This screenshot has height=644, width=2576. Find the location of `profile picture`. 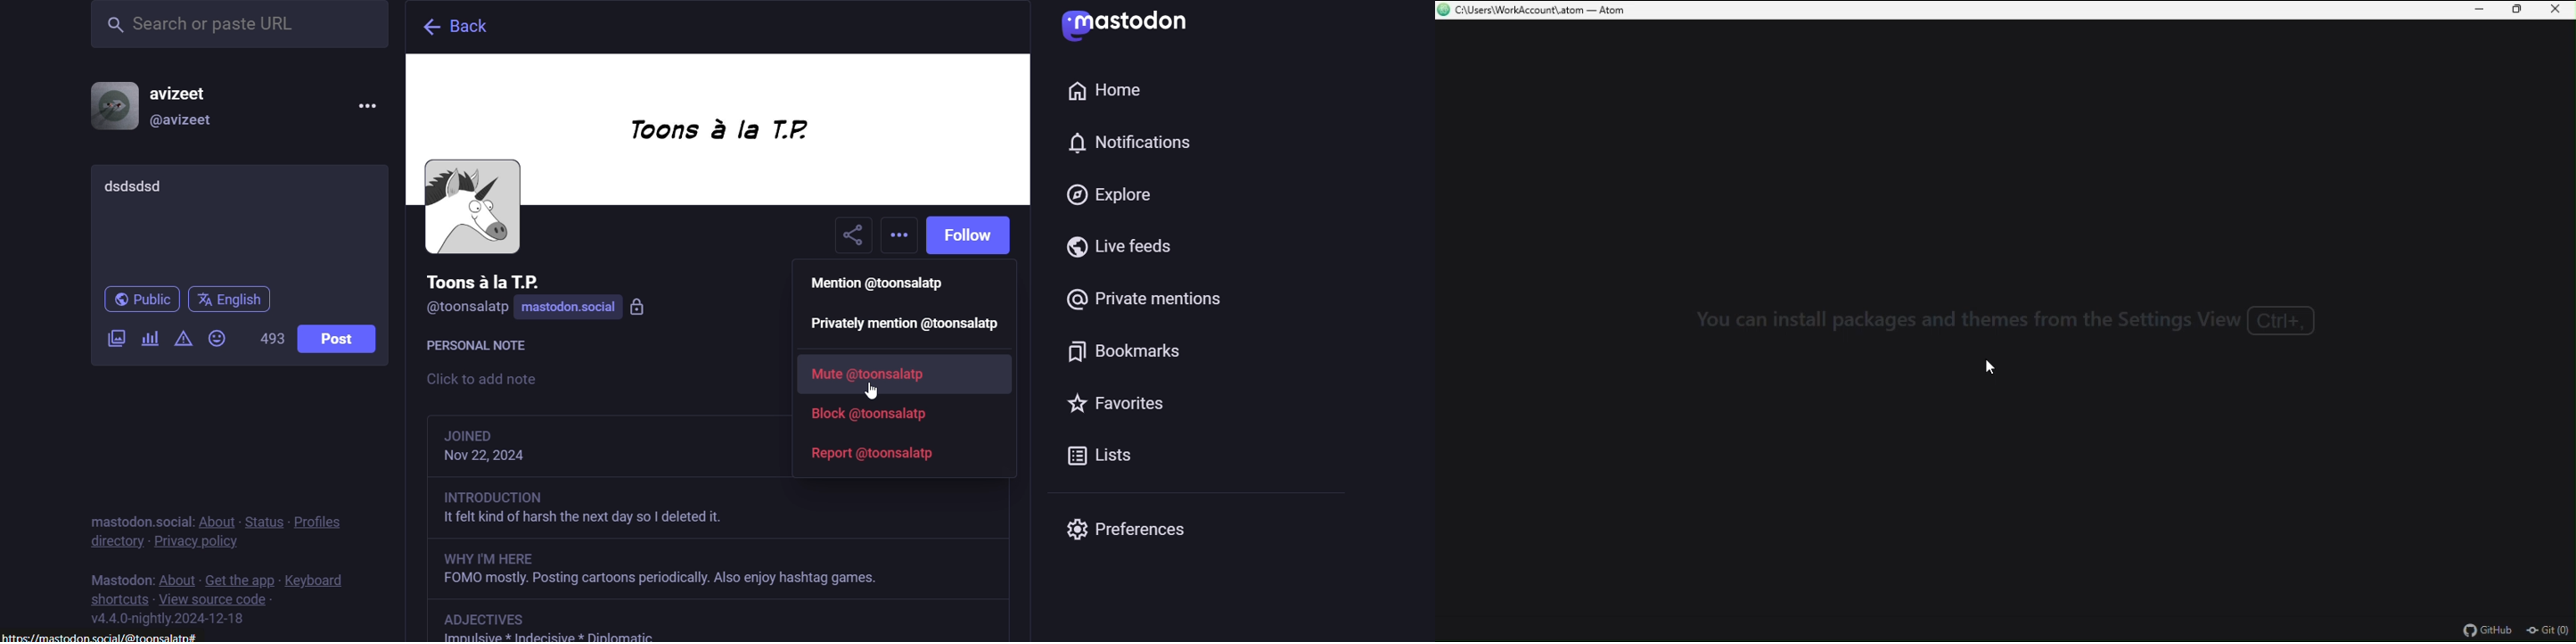

profile picture is located at coordinates (113, 105).